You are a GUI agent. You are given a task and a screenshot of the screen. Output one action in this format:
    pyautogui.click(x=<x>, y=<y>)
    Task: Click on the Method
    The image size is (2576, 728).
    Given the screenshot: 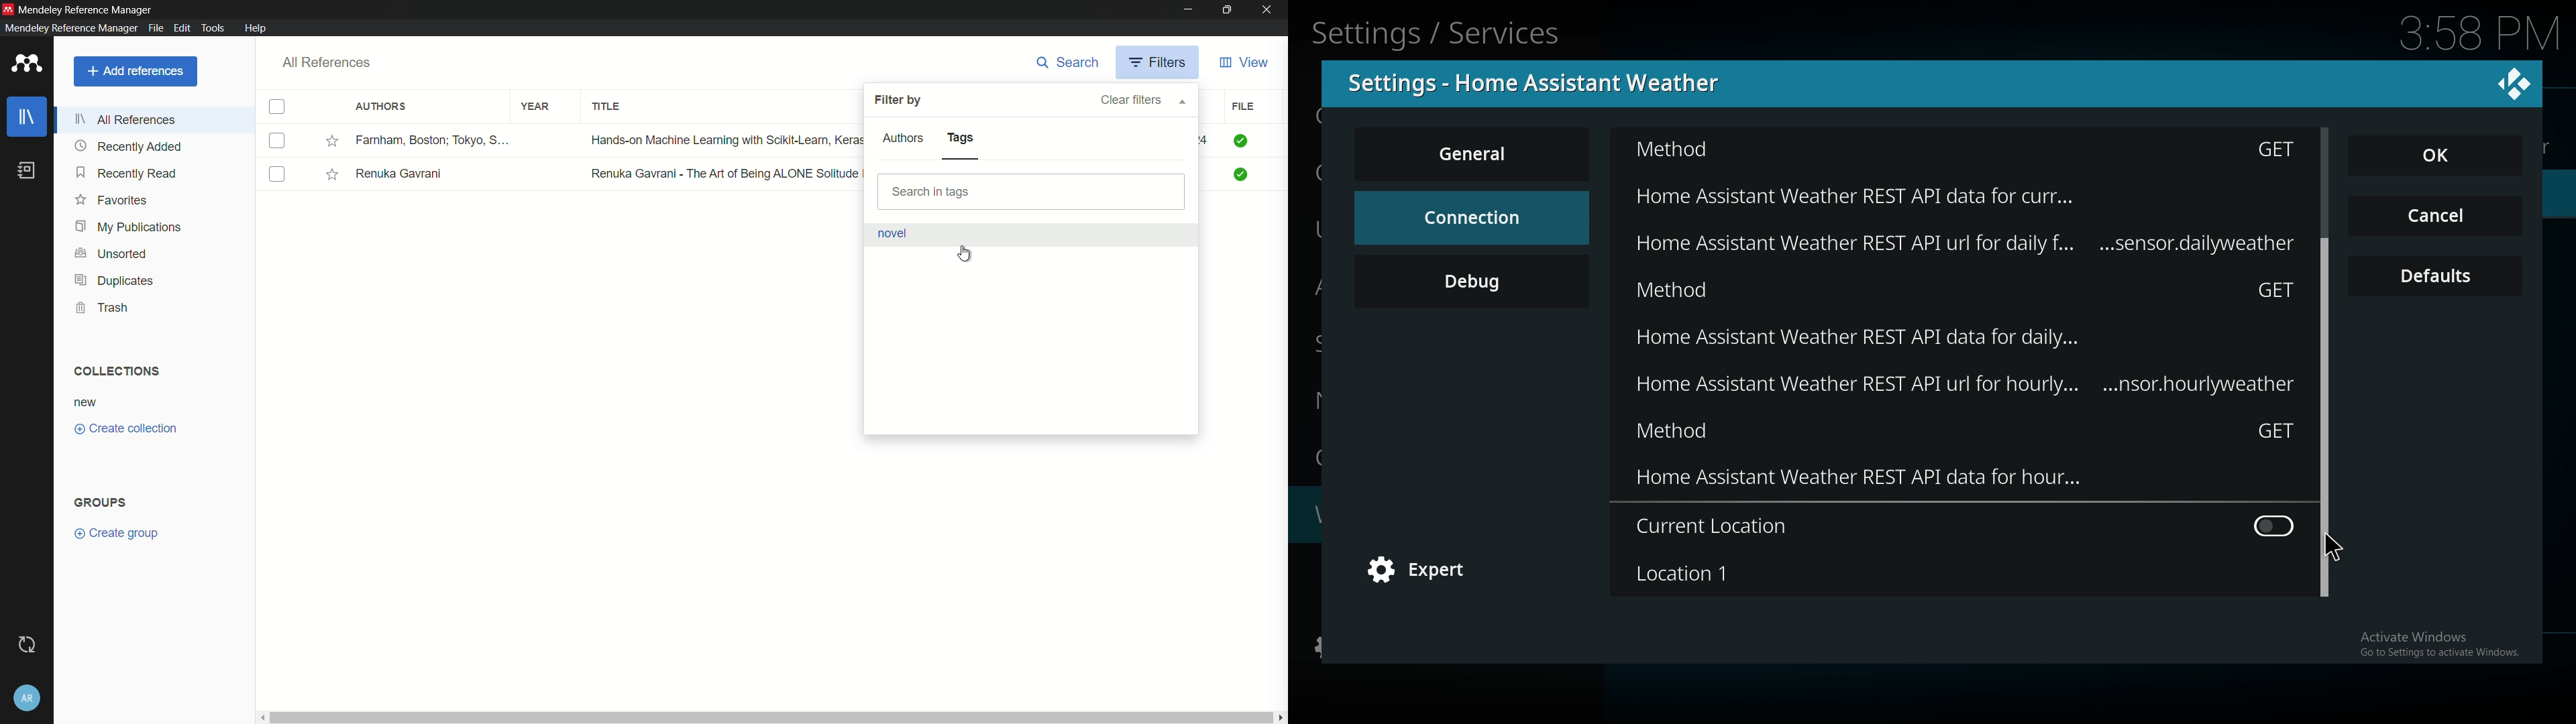 What is the action you would take?
    pyautogui.click(x=1961, y=152)
    